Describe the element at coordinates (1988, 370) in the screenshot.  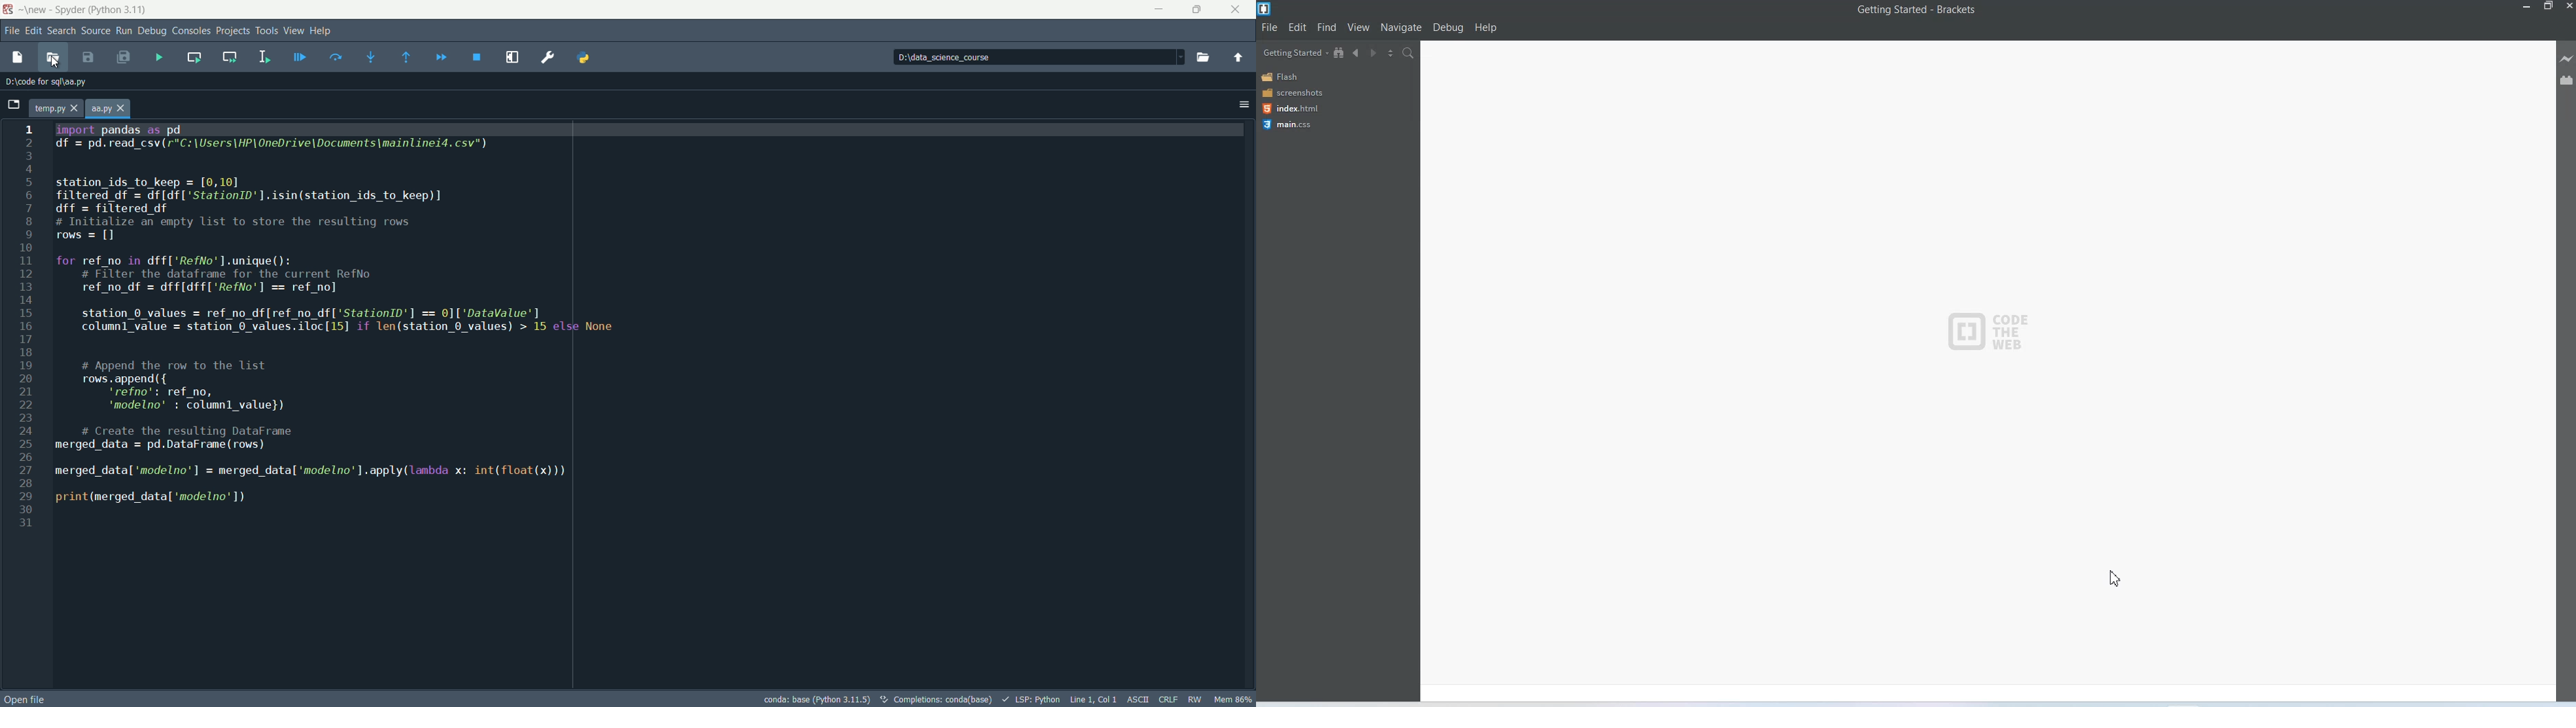
I see `Default Getting Started Screen` at that location.